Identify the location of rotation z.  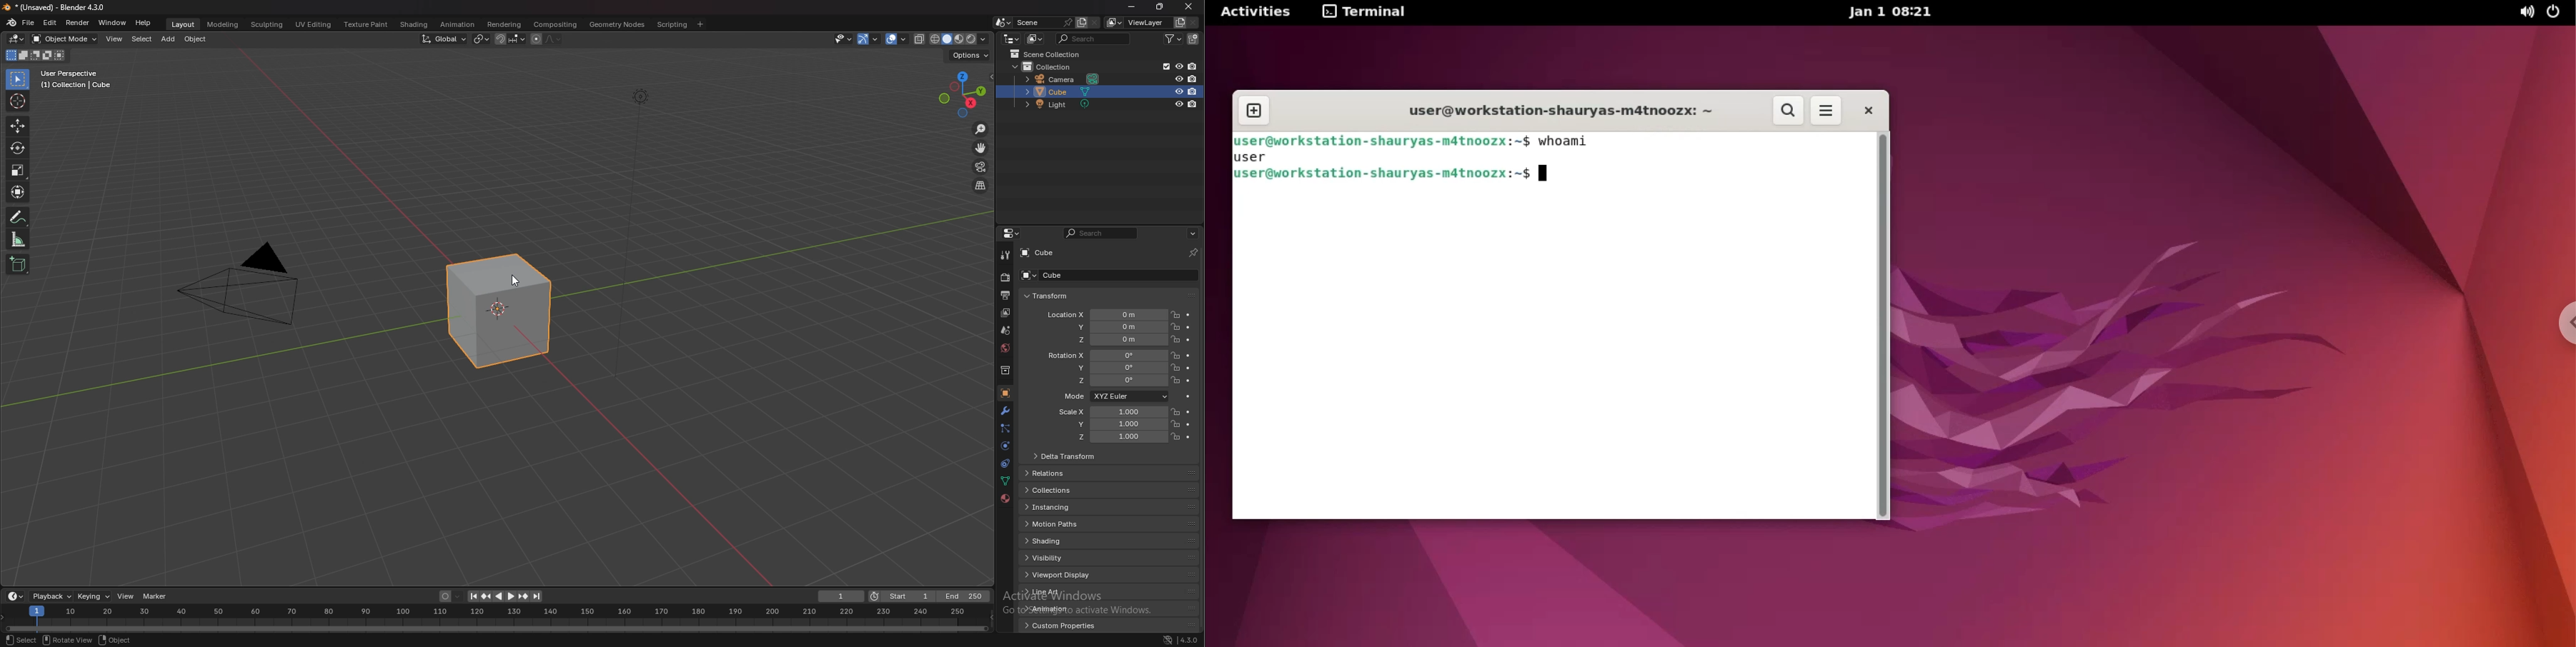
(1111, 381).